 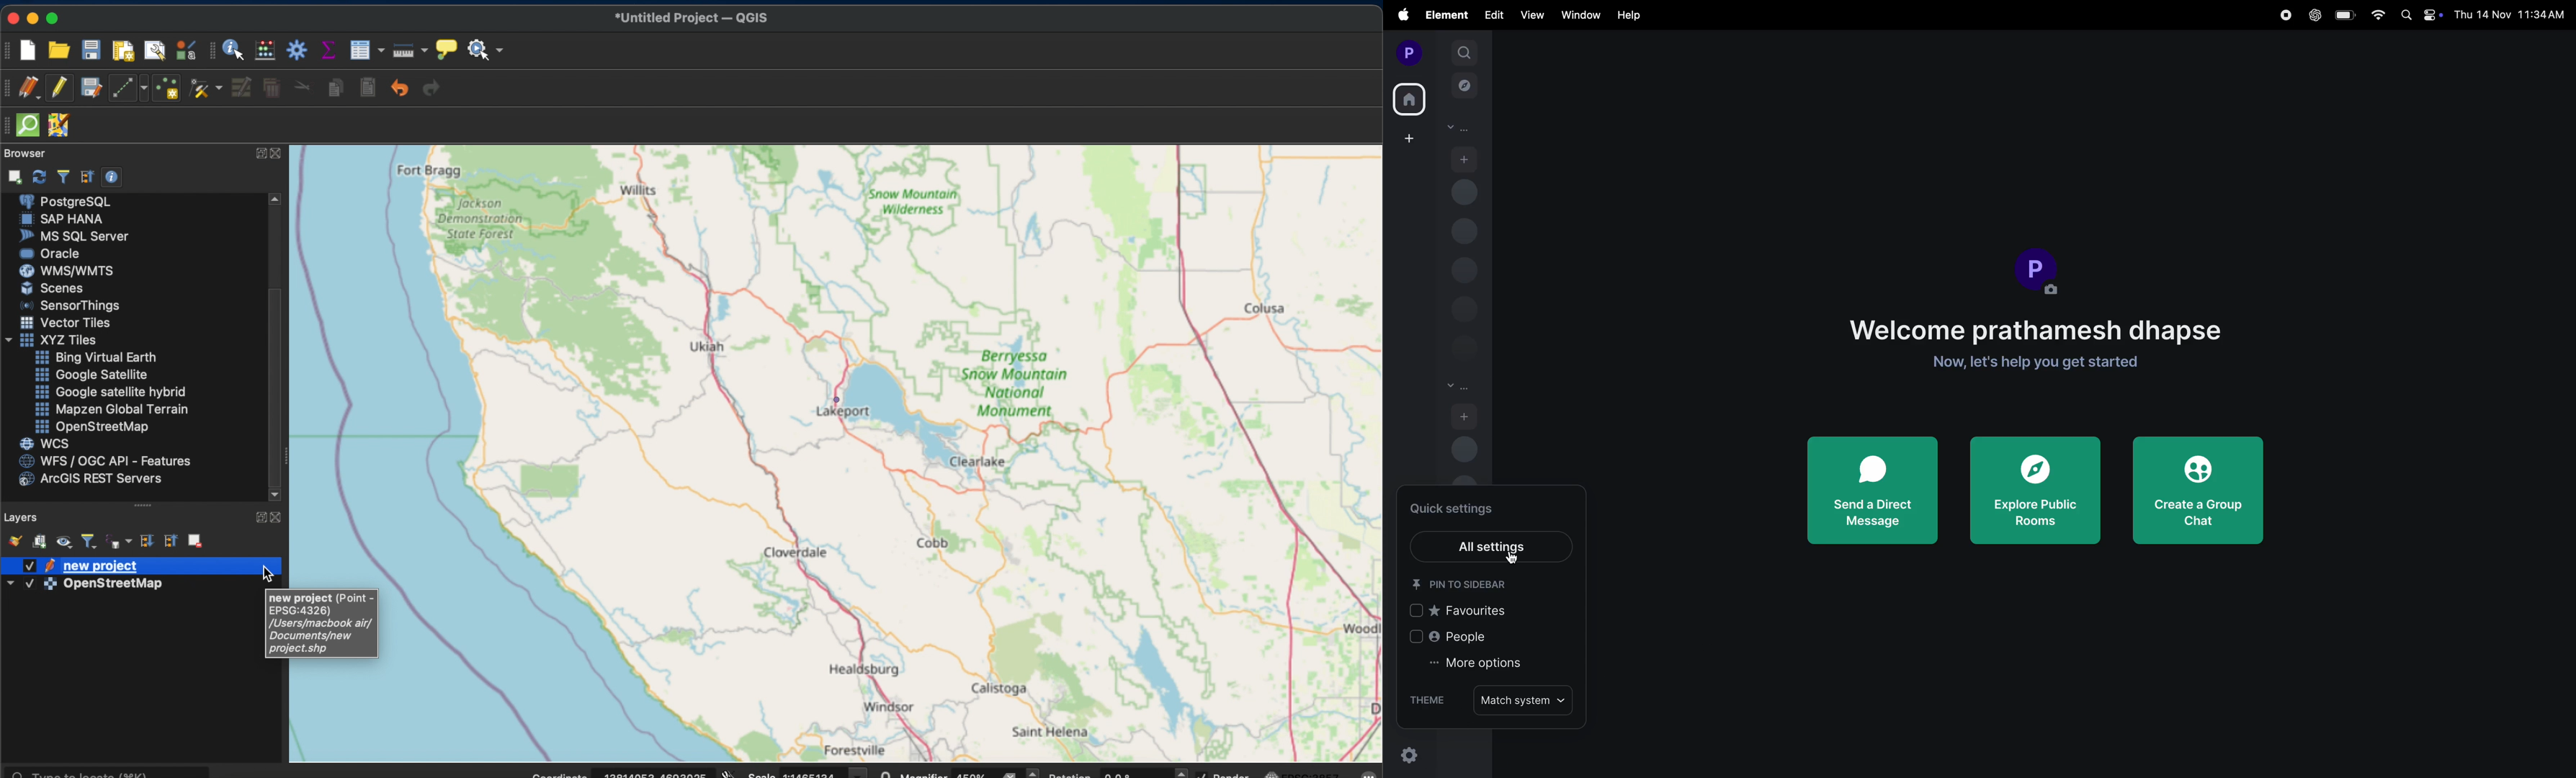 What do you see at coordinates (401, 88) in the screenshot?
I see `undo` at bounding box center [401, 88].